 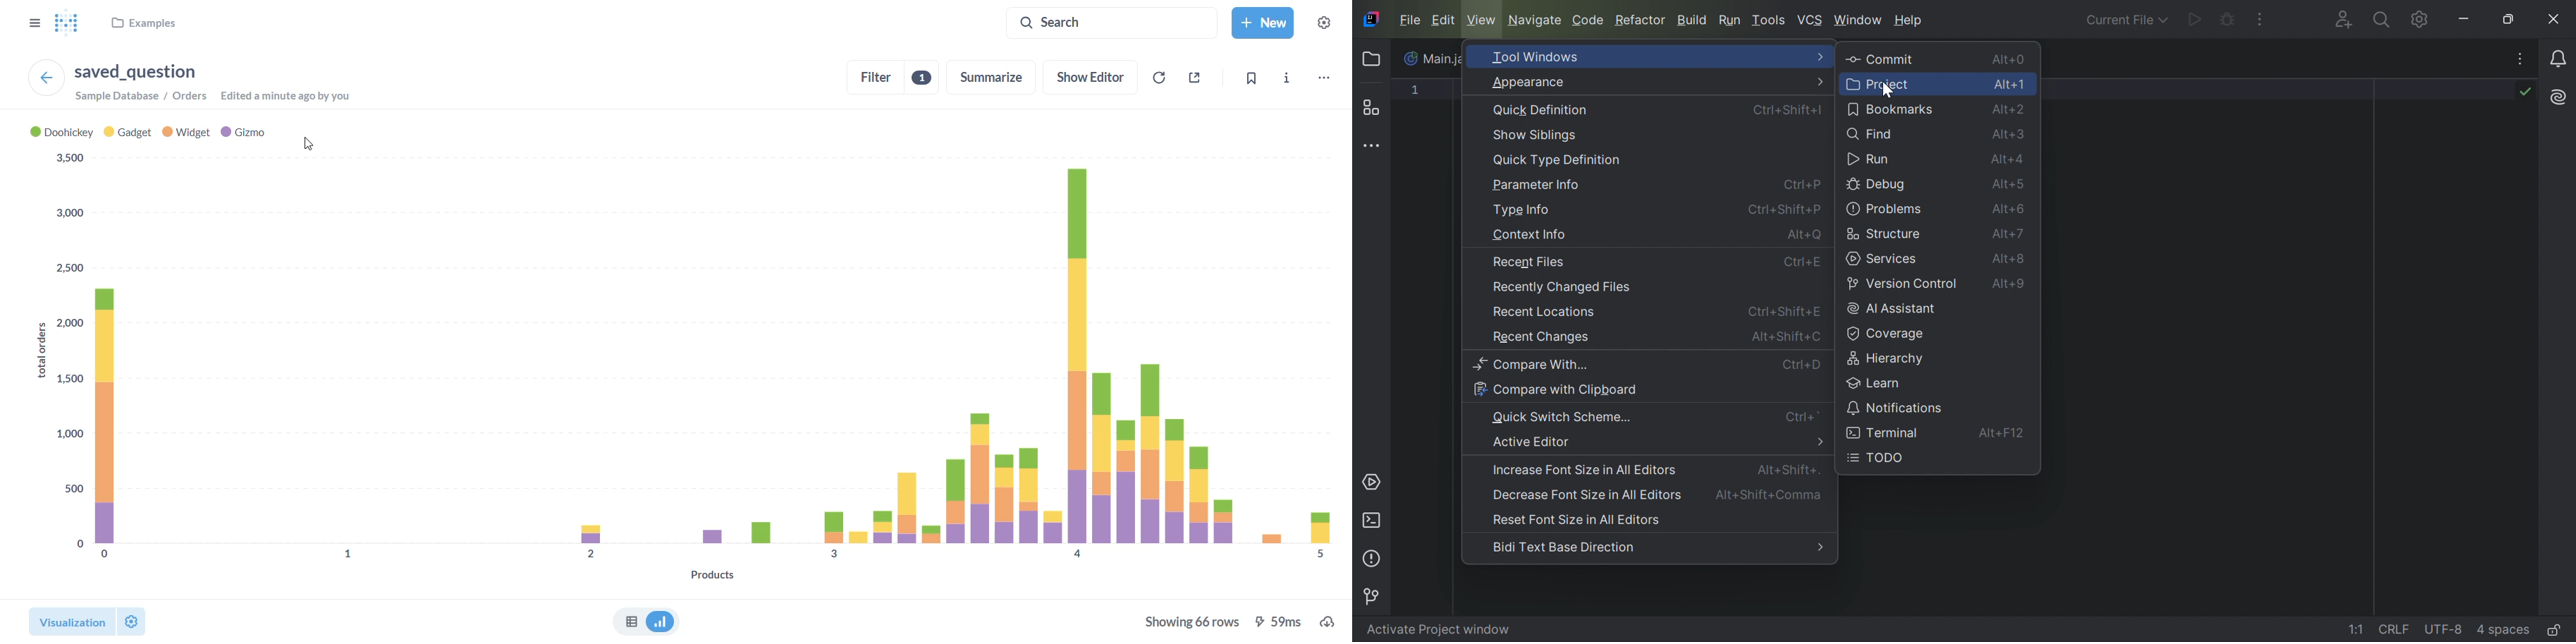 What do you see at coordinates (2124, 20) in the screenshot?
I see `Current File` at bounding box center [2124, 20].